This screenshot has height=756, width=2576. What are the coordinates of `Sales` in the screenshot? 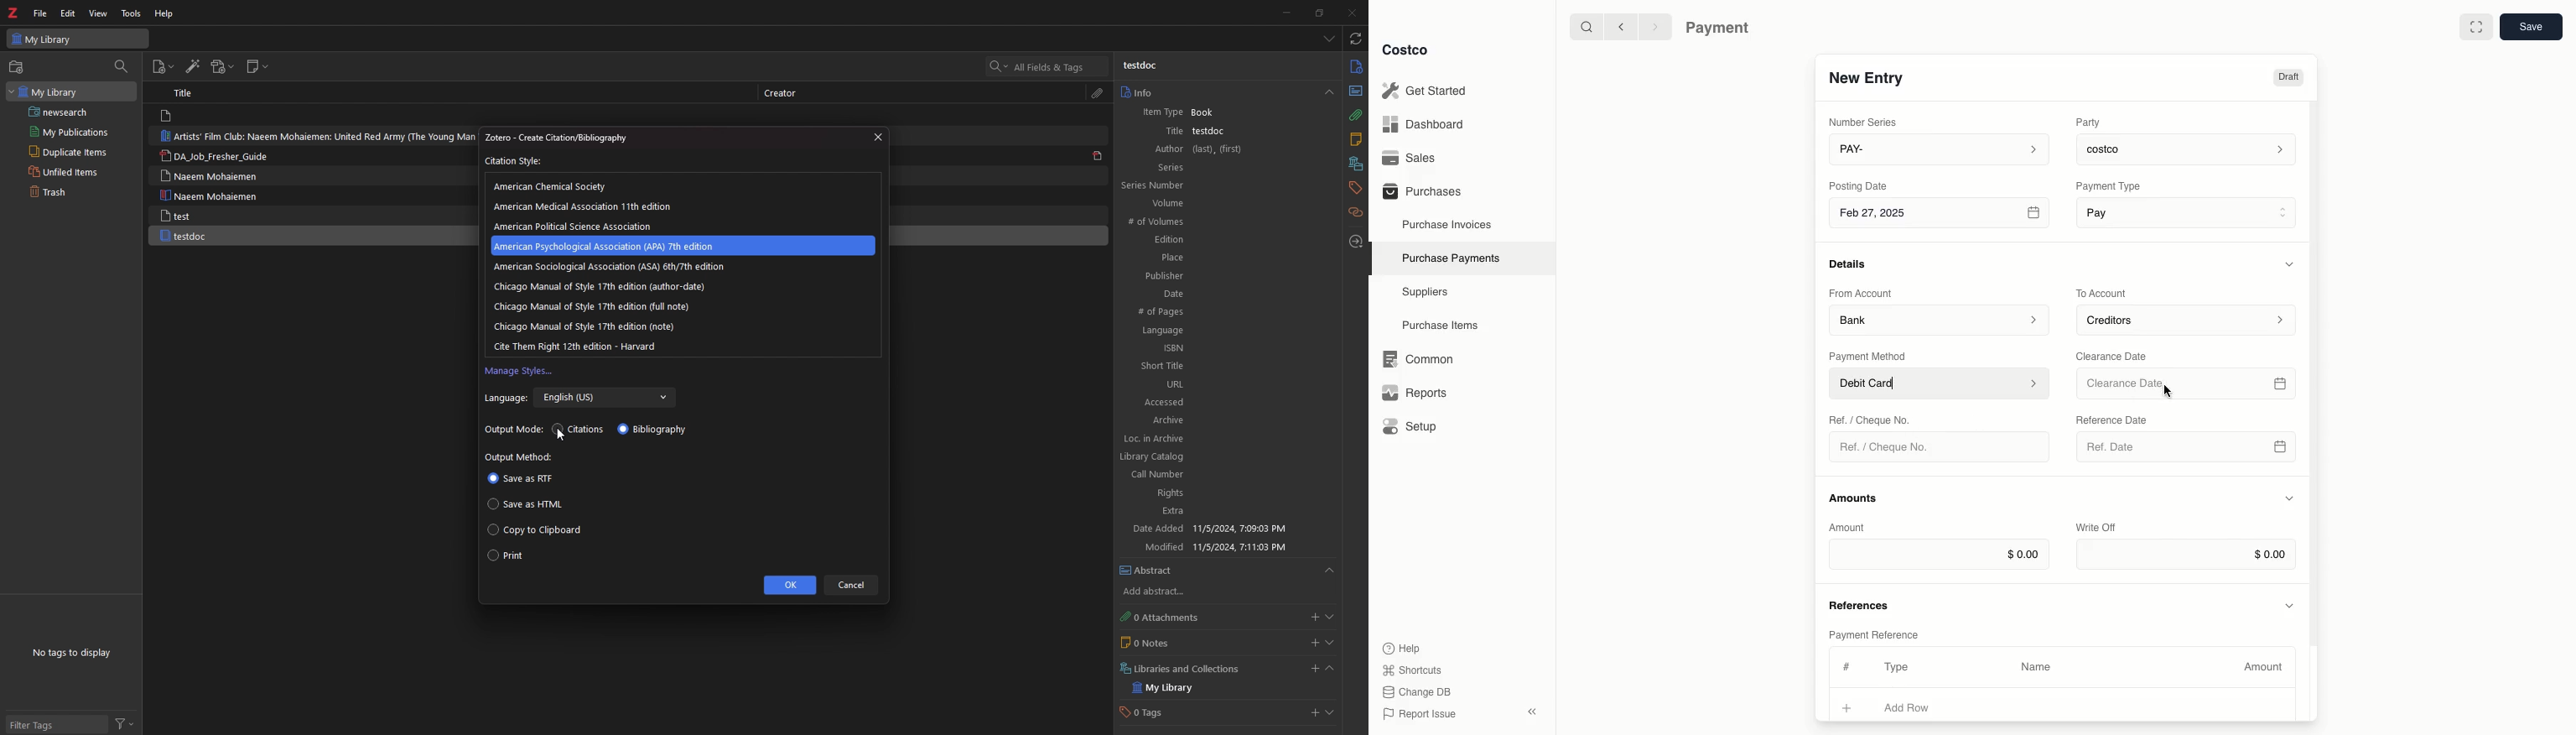 It's located at (1415, 158).